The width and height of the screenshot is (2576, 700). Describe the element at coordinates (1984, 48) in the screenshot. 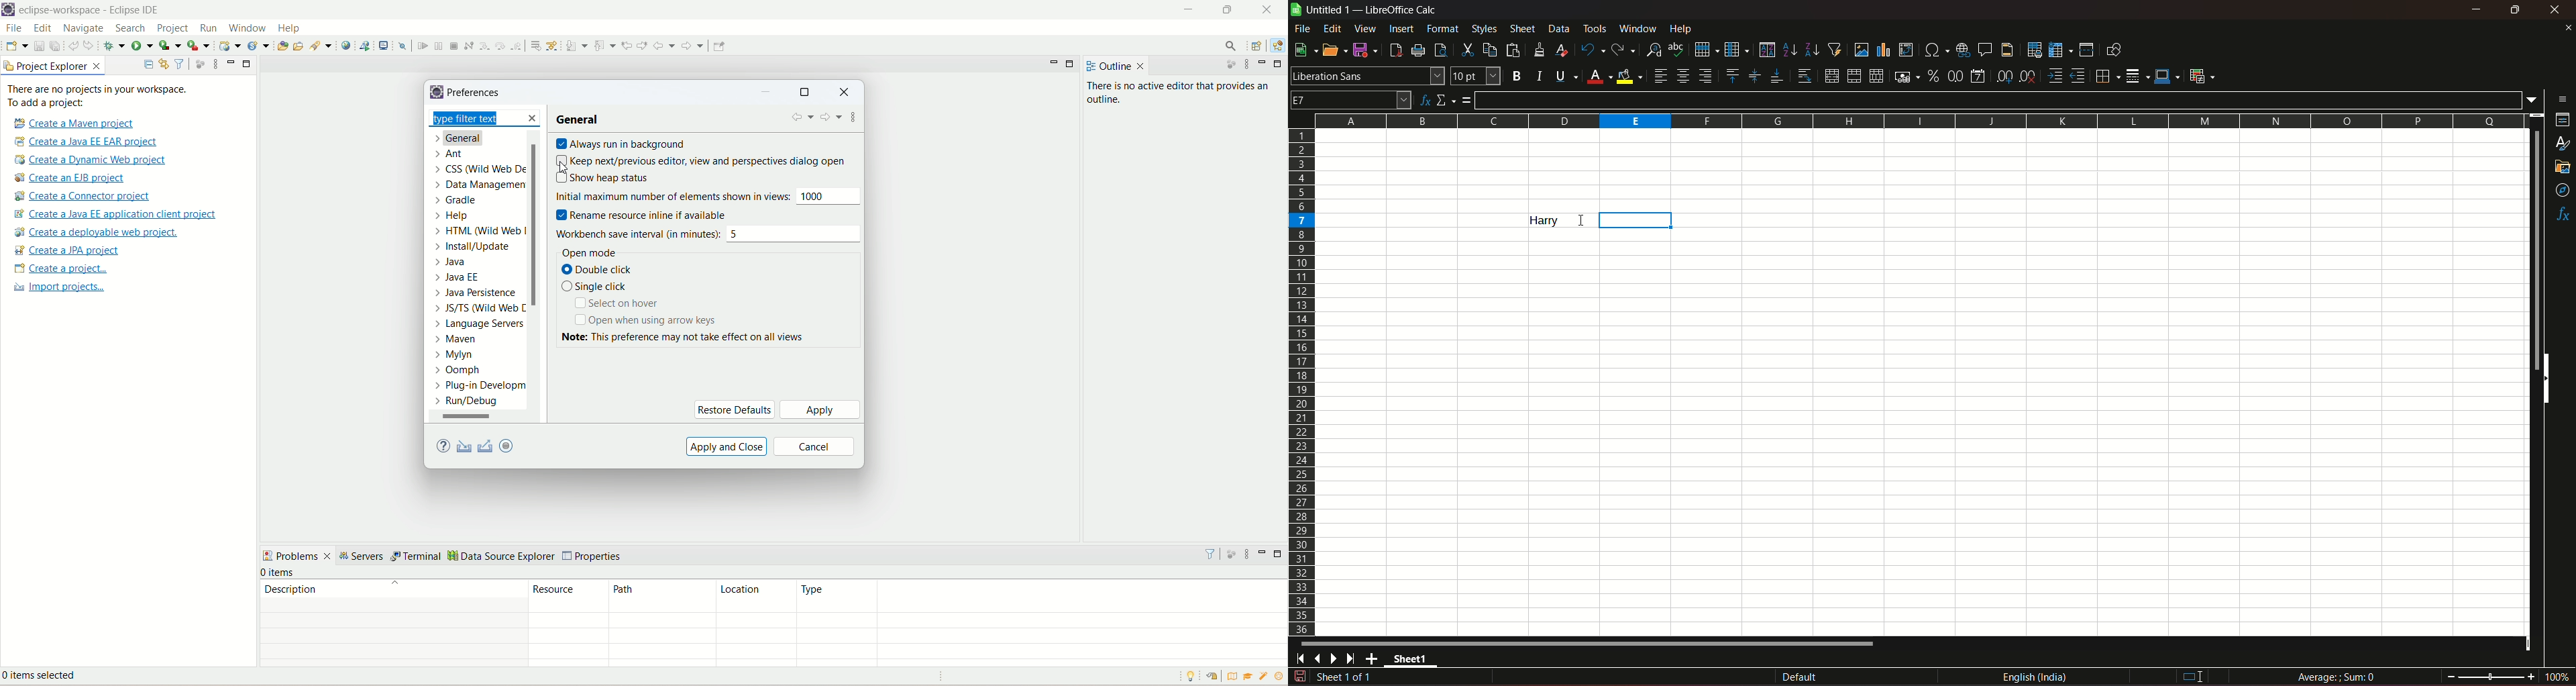

I see `insert comment` at that location.